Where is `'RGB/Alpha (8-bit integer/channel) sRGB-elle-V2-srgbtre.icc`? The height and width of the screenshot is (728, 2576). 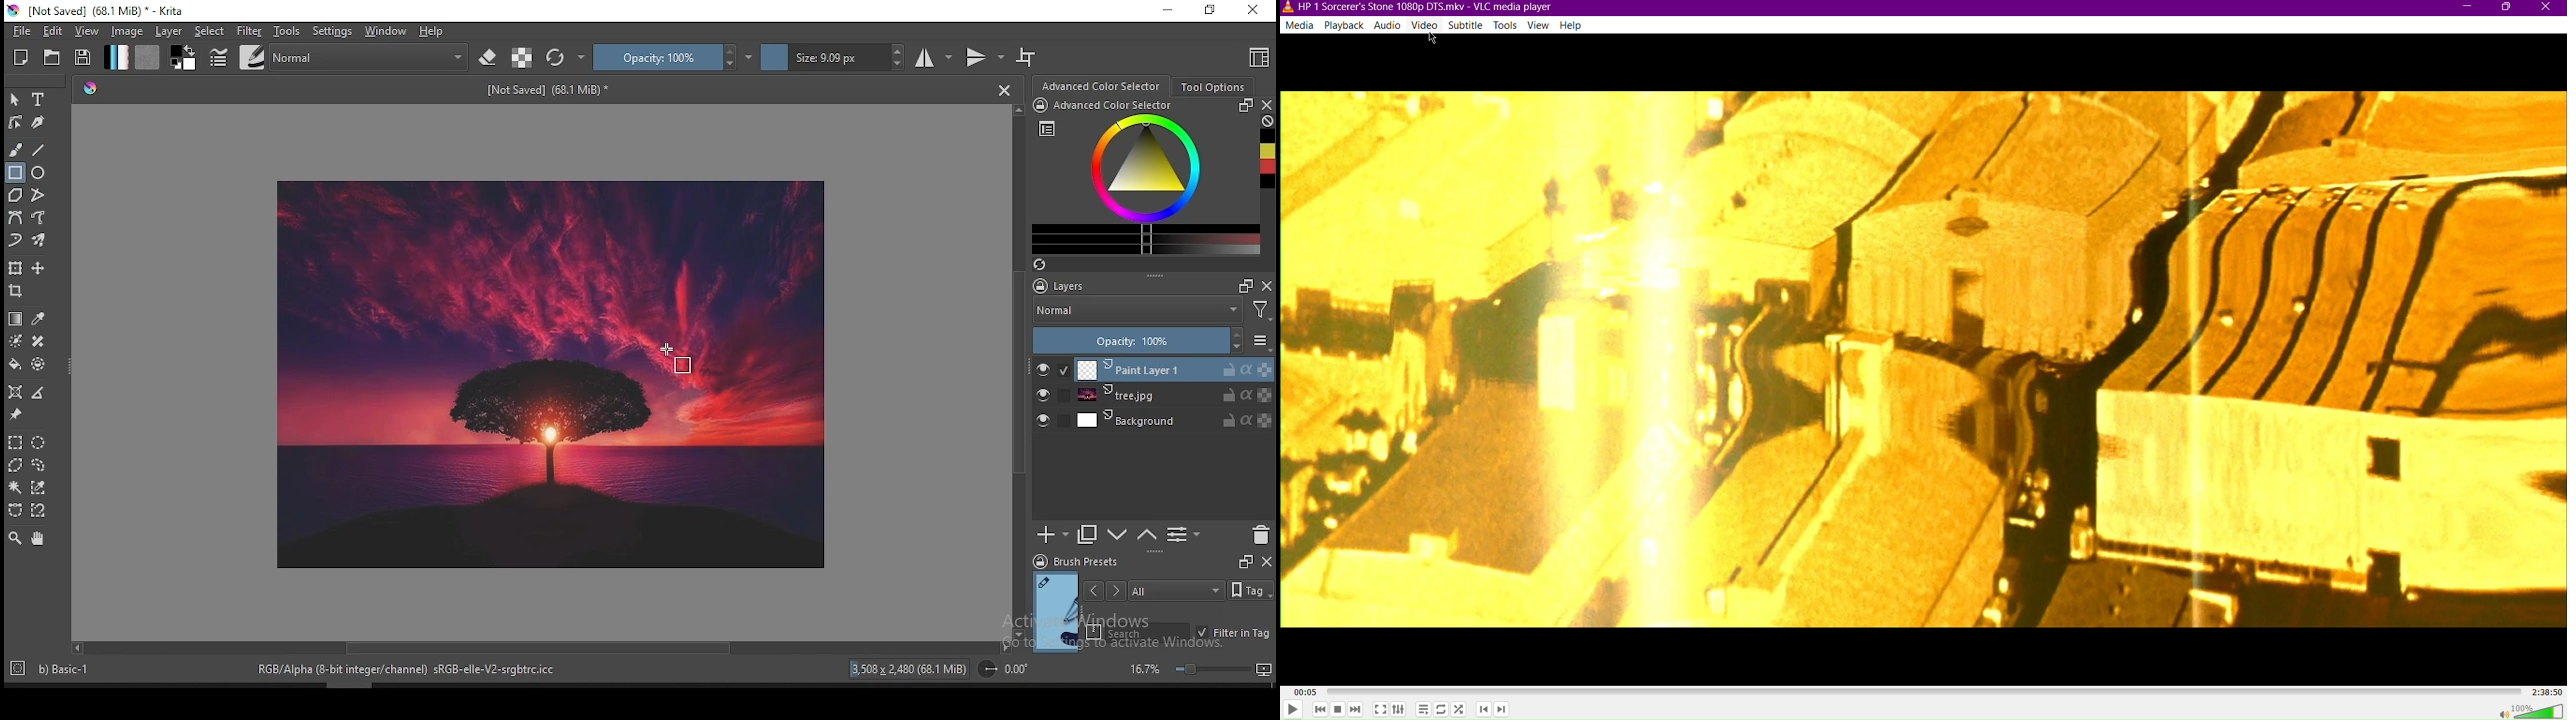 'RGB/Alpha (8-bit integer/channel) sRGB-elle-V2-srgbtre.icc is located at coordinates (408, 670).